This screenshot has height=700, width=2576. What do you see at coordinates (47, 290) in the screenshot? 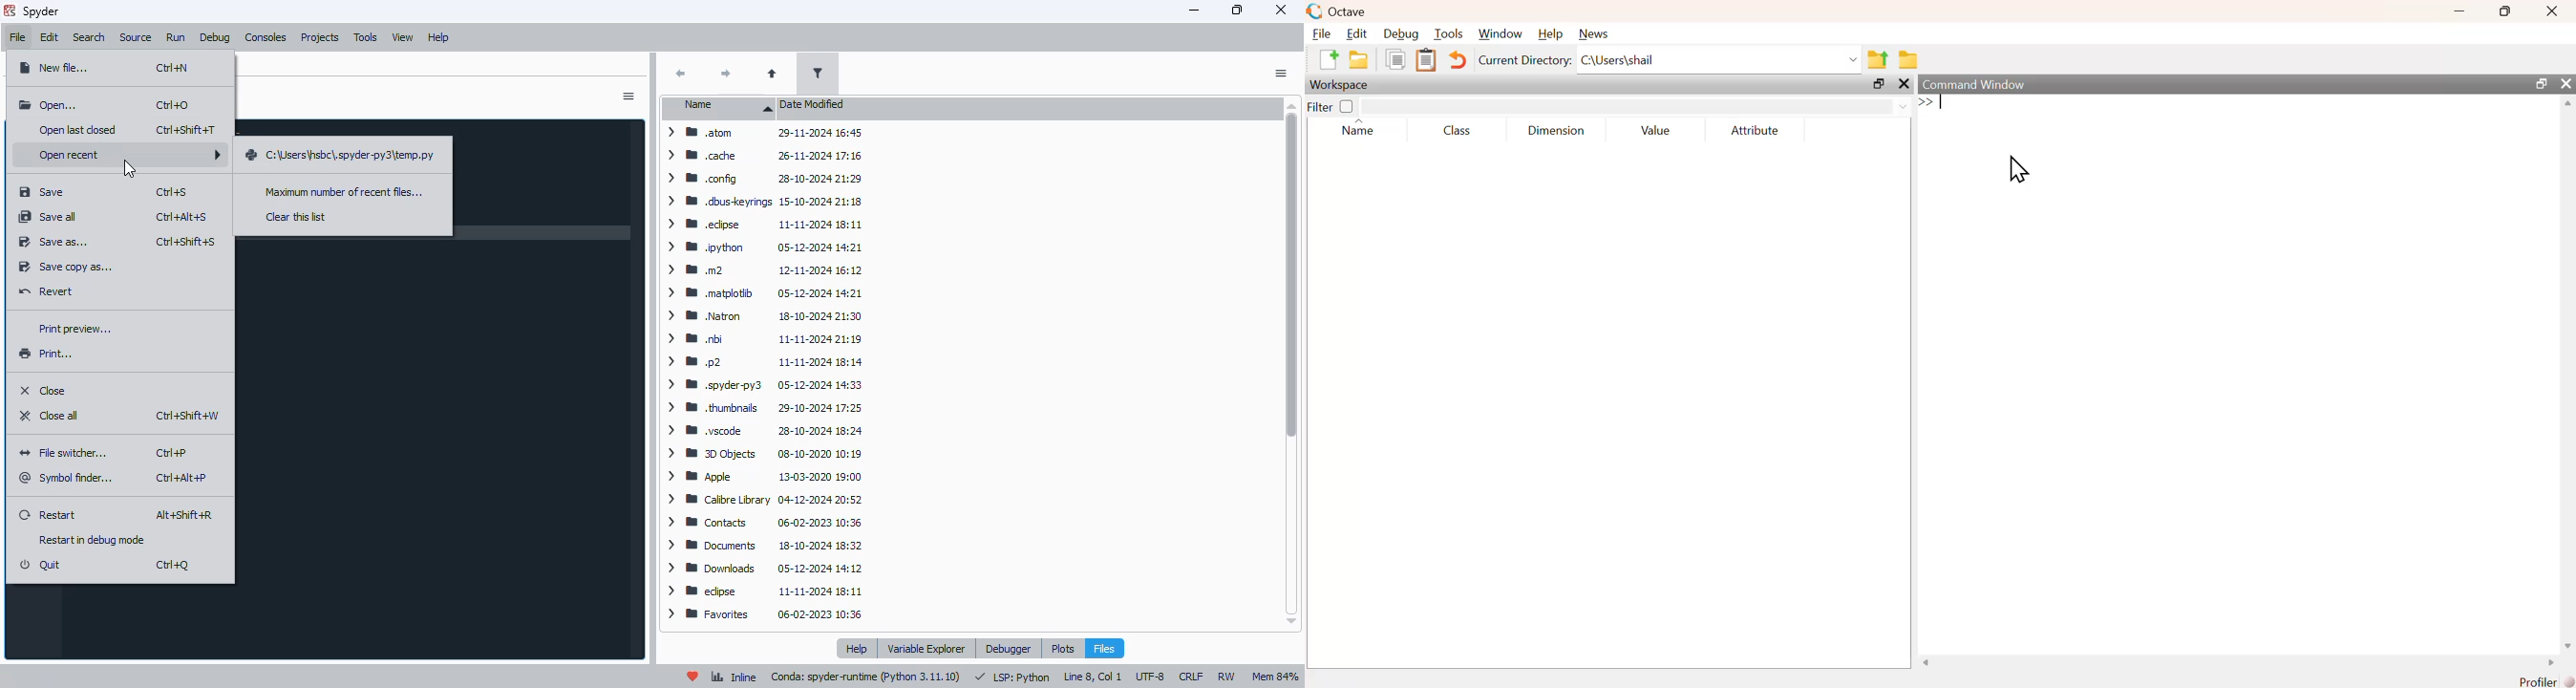
I see `revert` at bounding box center [47, 290].